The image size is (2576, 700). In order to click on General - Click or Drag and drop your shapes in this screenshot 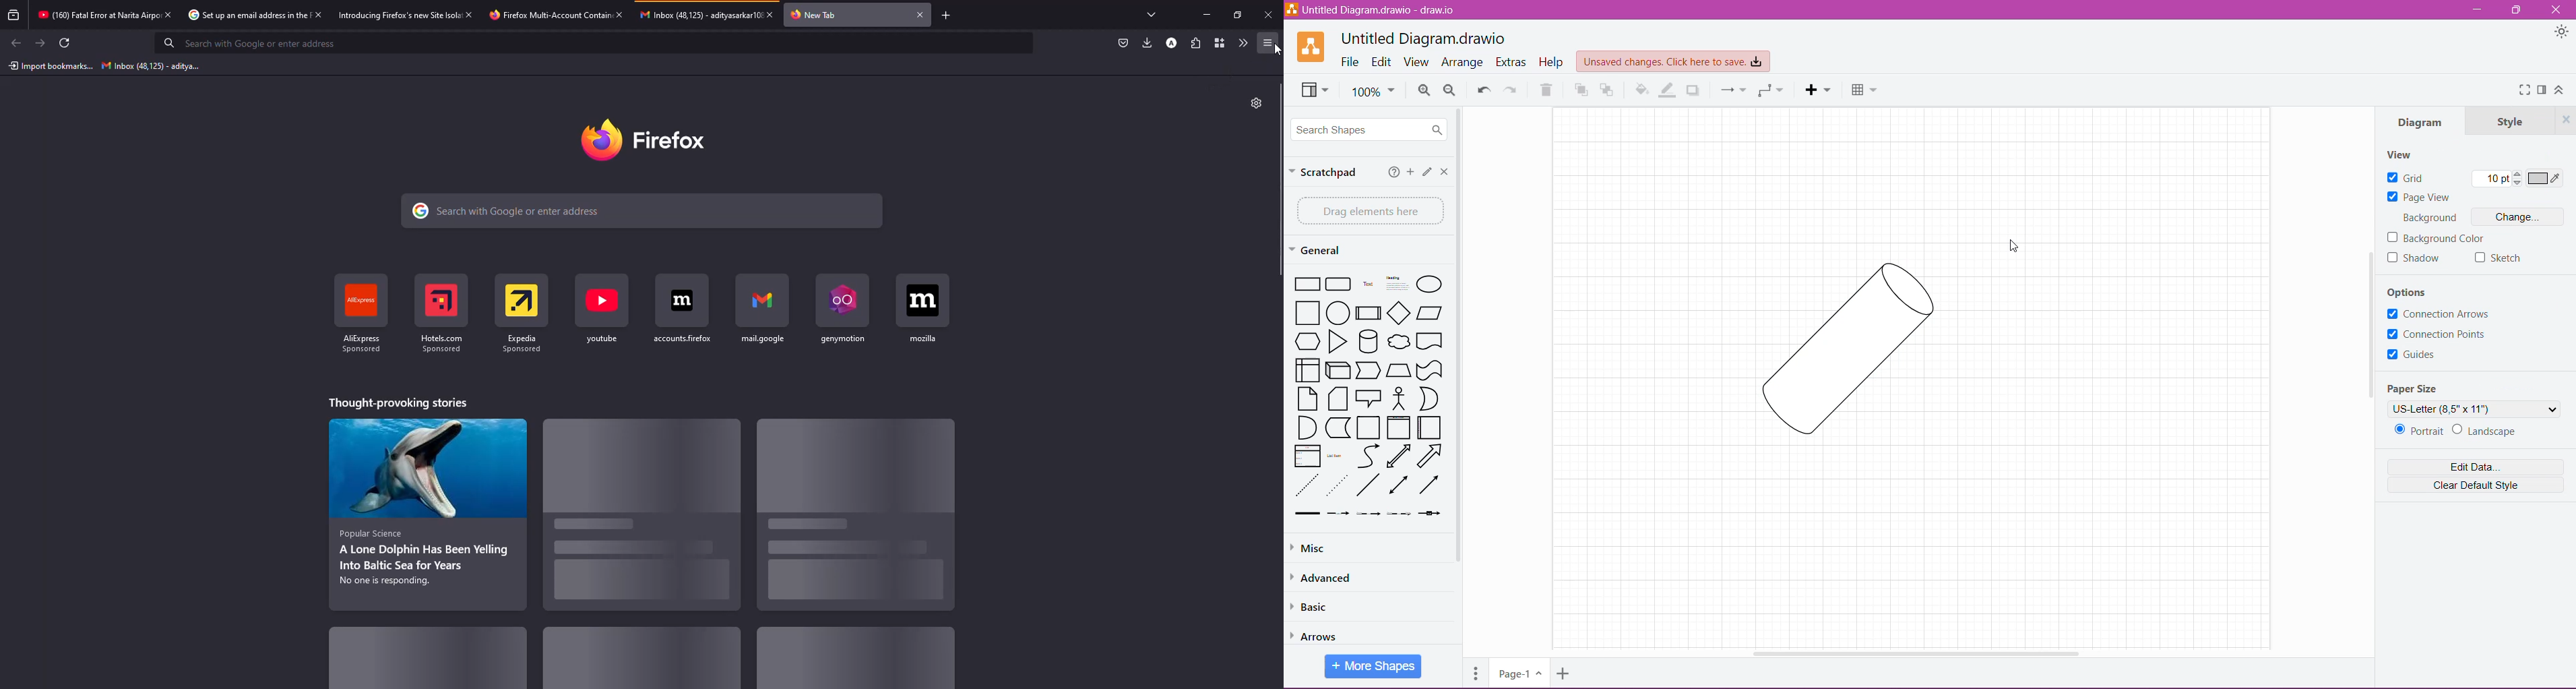, I will do `click(1317, 250)`.